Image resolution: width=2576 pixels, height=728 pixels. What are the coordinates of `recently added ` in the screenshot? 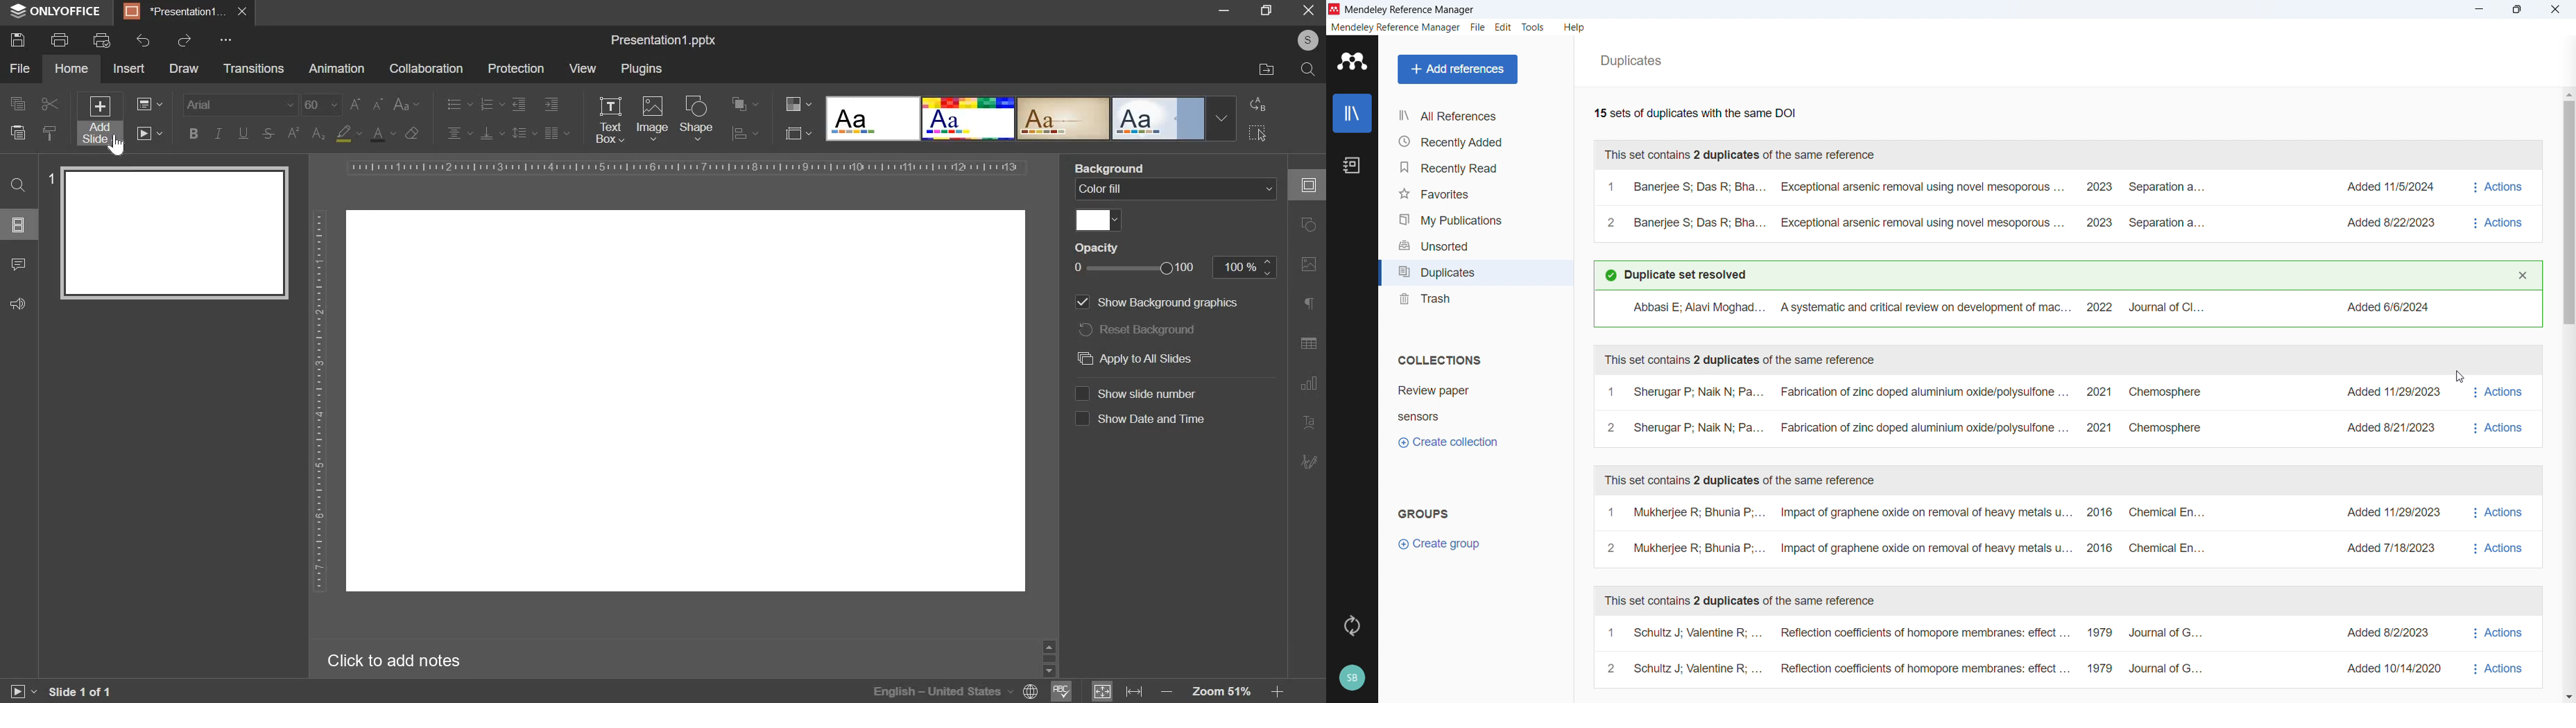 It's located at (1474, 142).